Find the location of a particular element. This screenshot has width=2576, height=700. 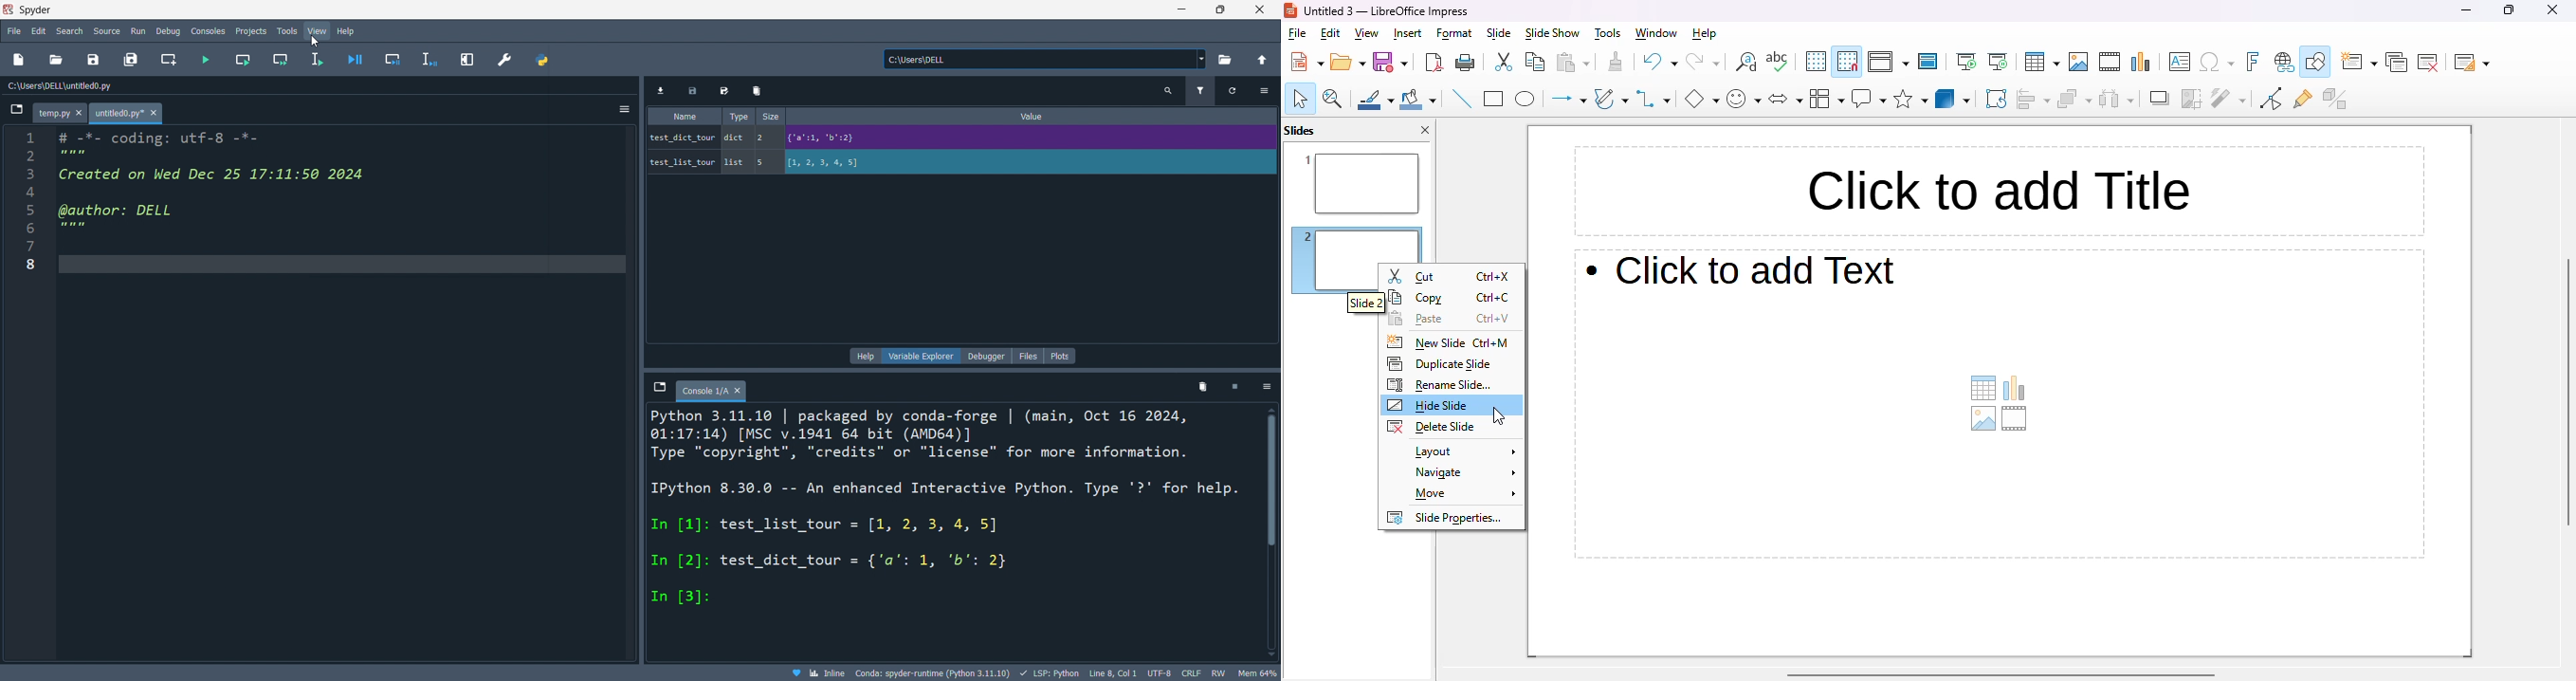

rename slide is located at coordinates (1439, 385).